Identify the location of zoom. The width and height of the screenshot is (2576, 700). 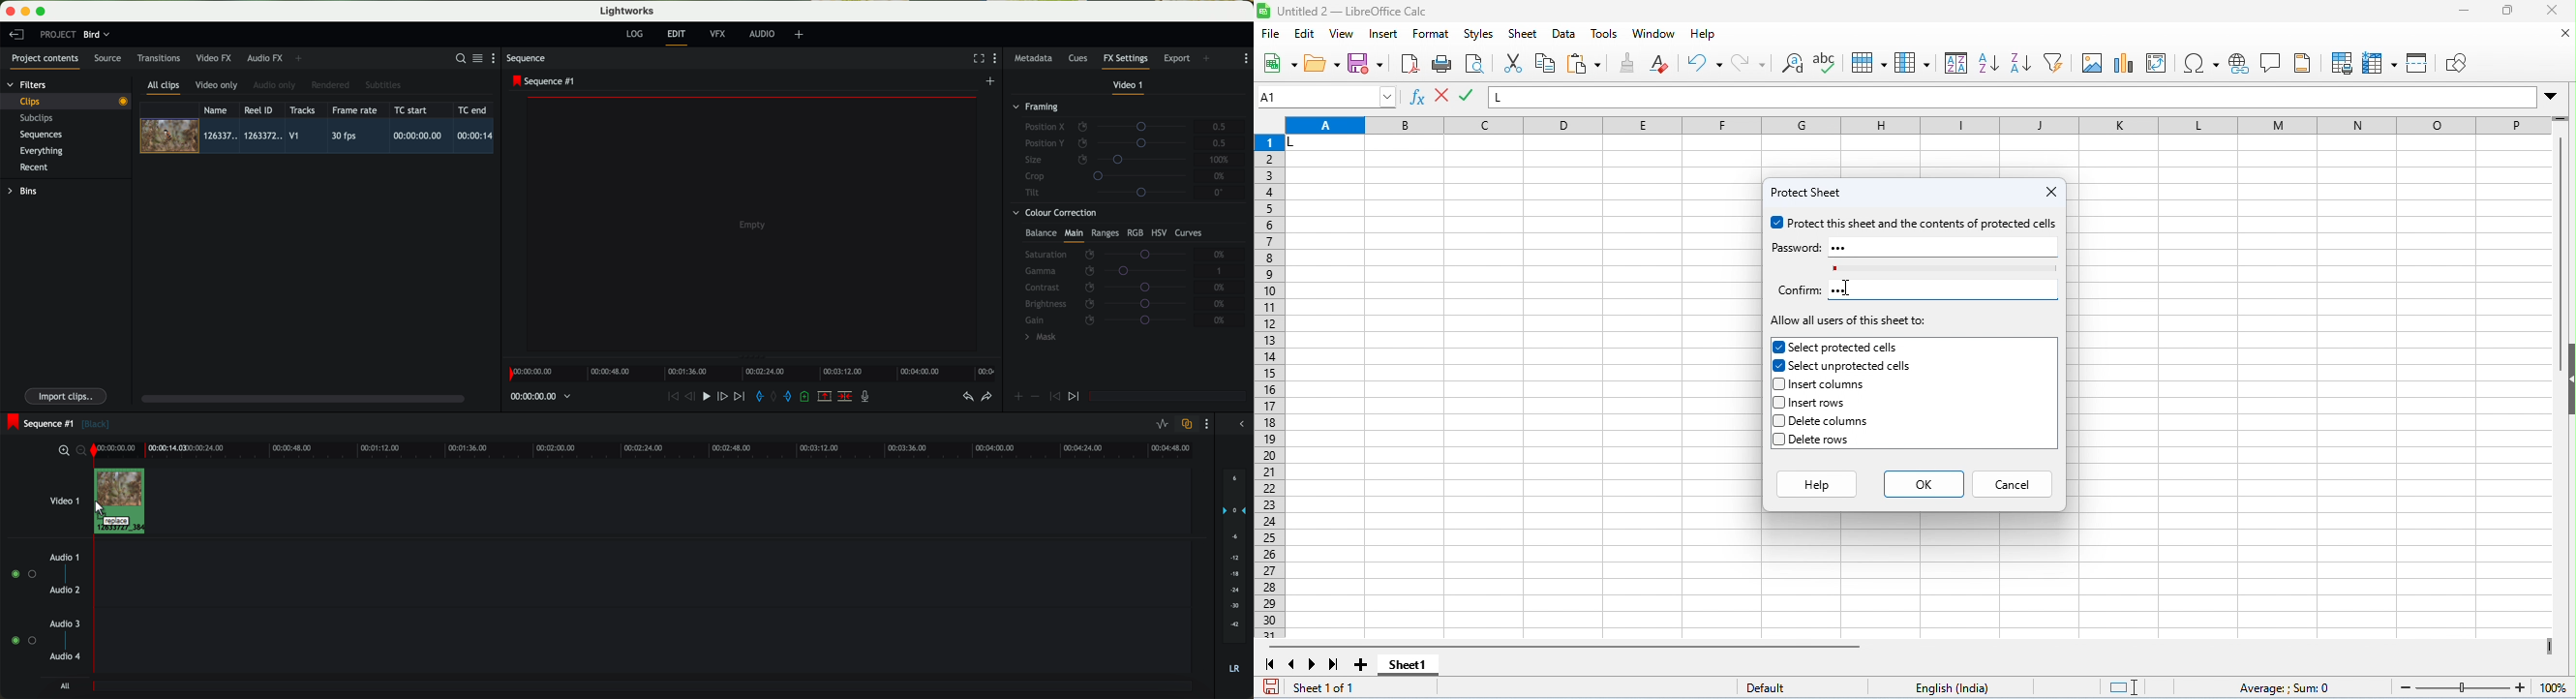
(2479, 685).